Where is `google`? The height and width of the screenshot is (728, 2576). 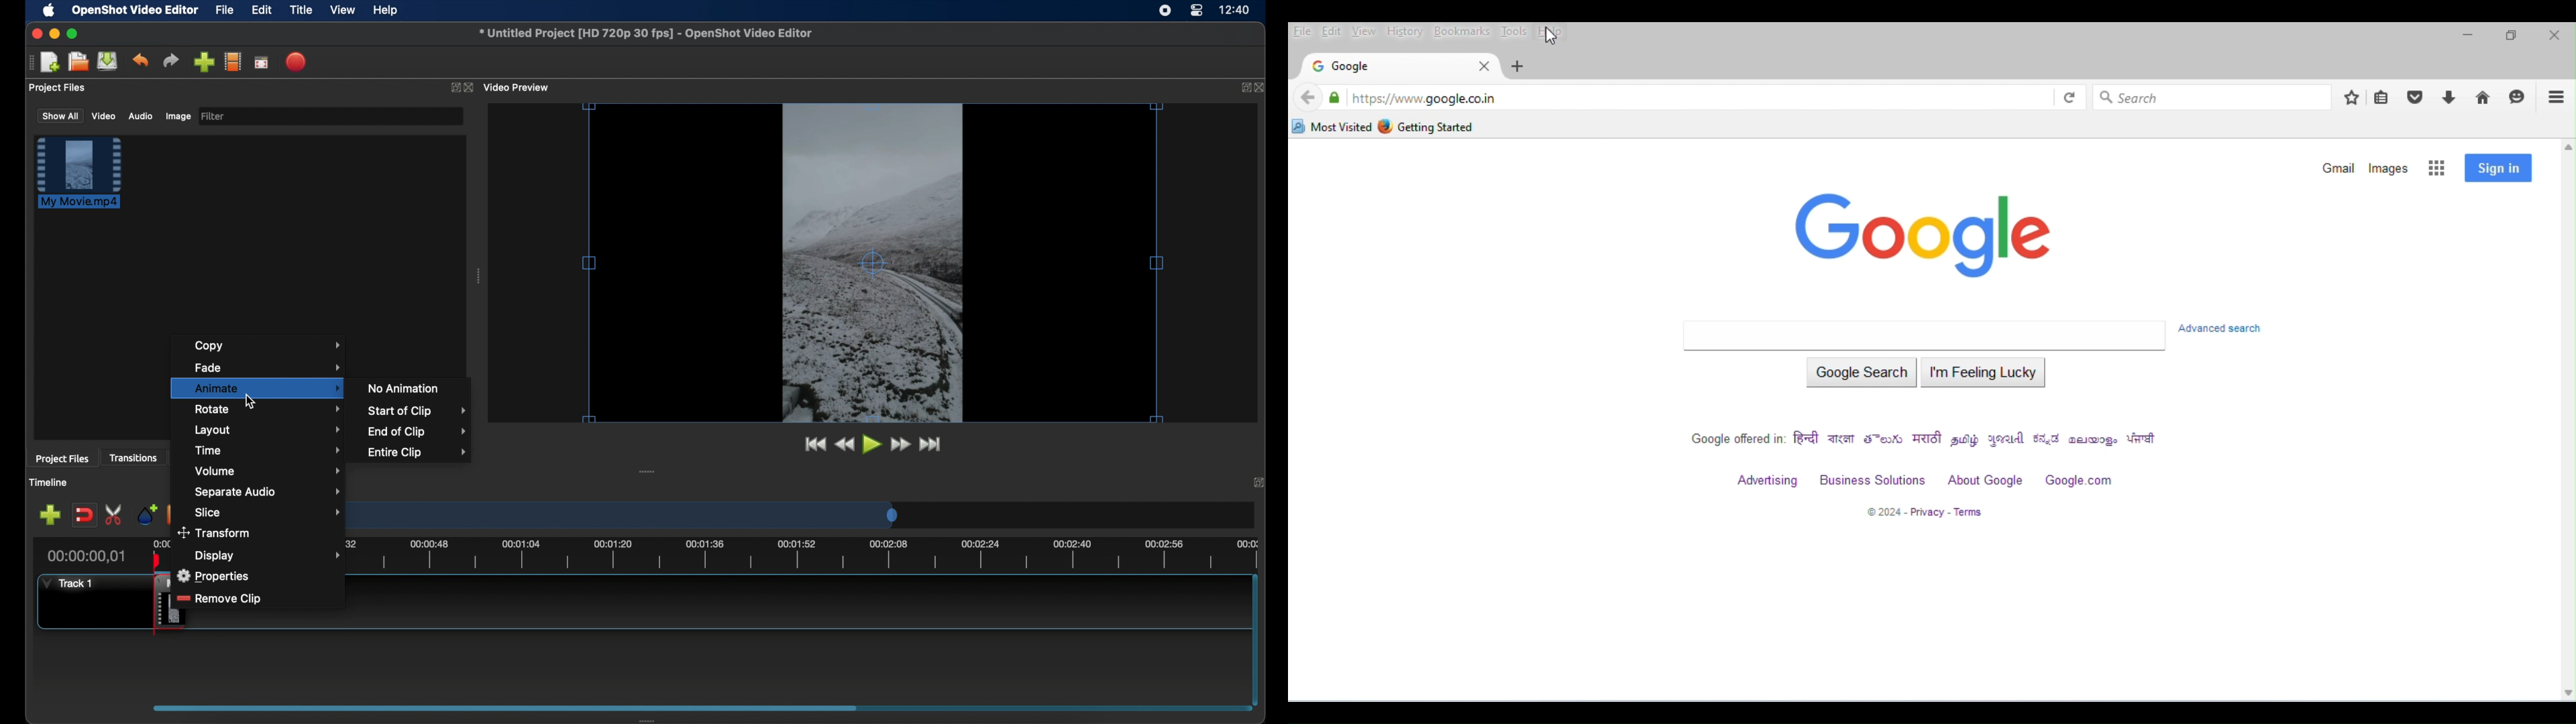
google is located at coordinates (1343, 67).